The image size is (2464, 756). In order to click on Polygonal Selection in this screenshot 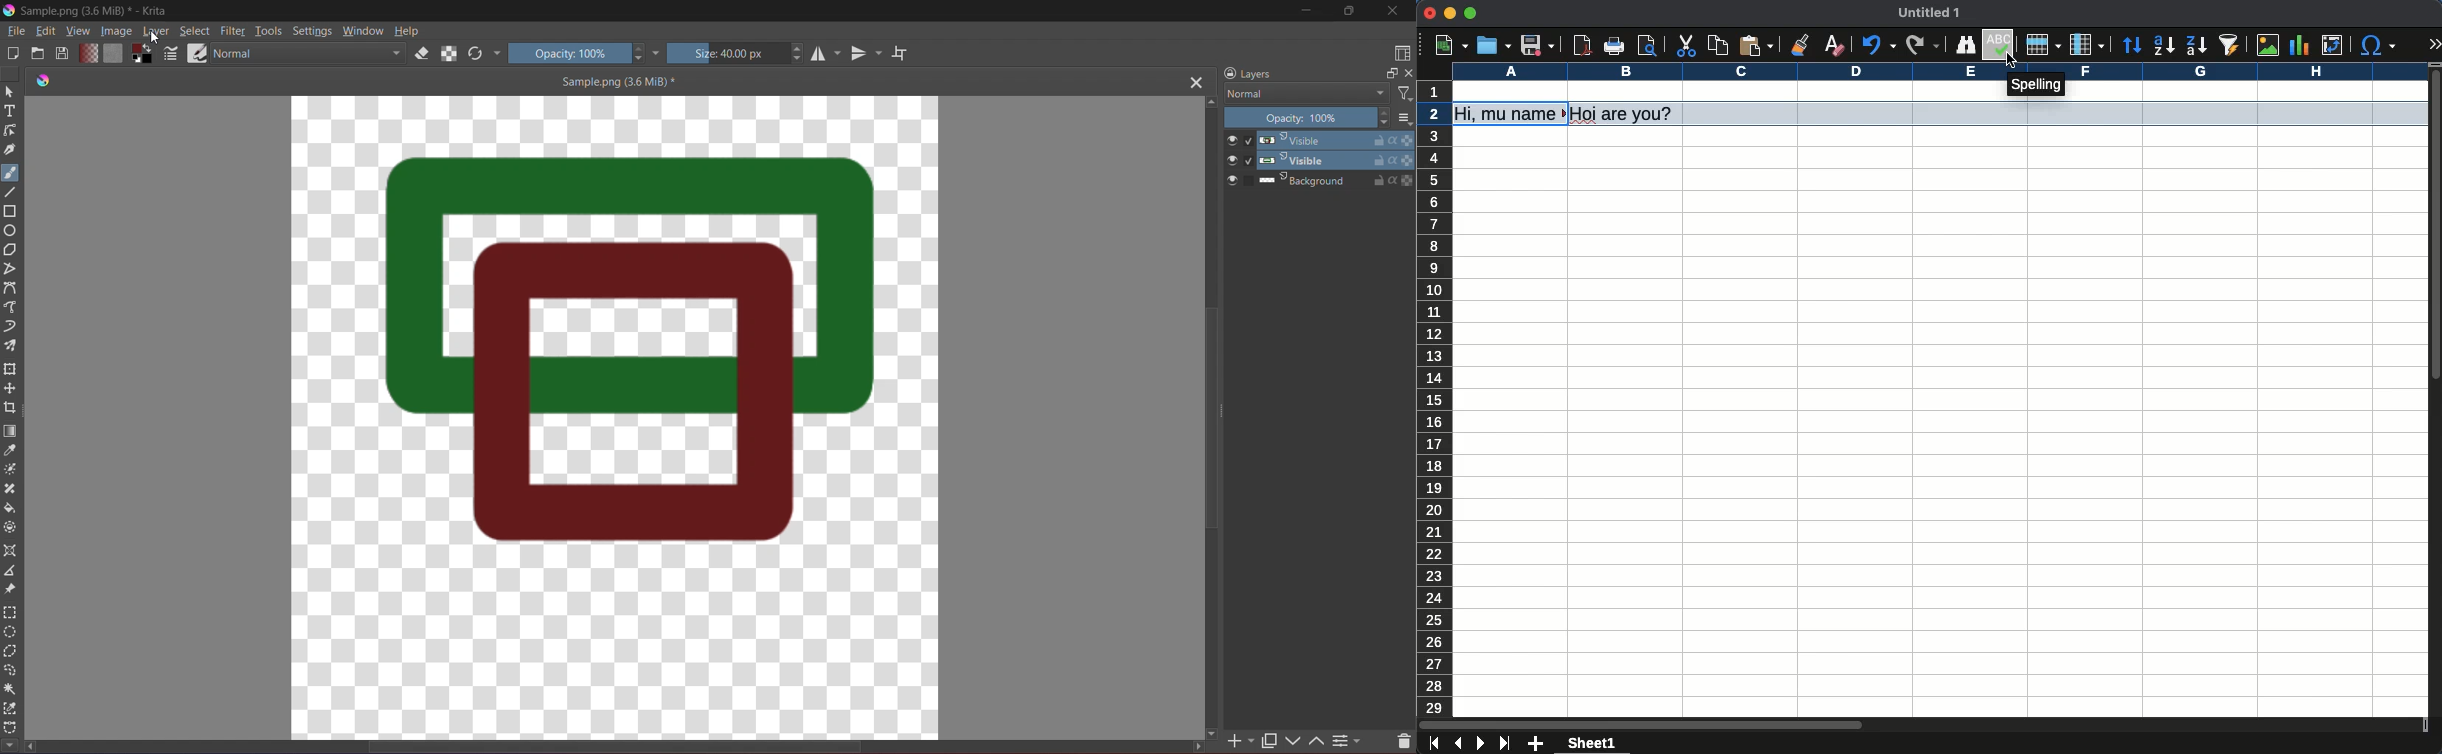, I will do `click(10, 653)`.